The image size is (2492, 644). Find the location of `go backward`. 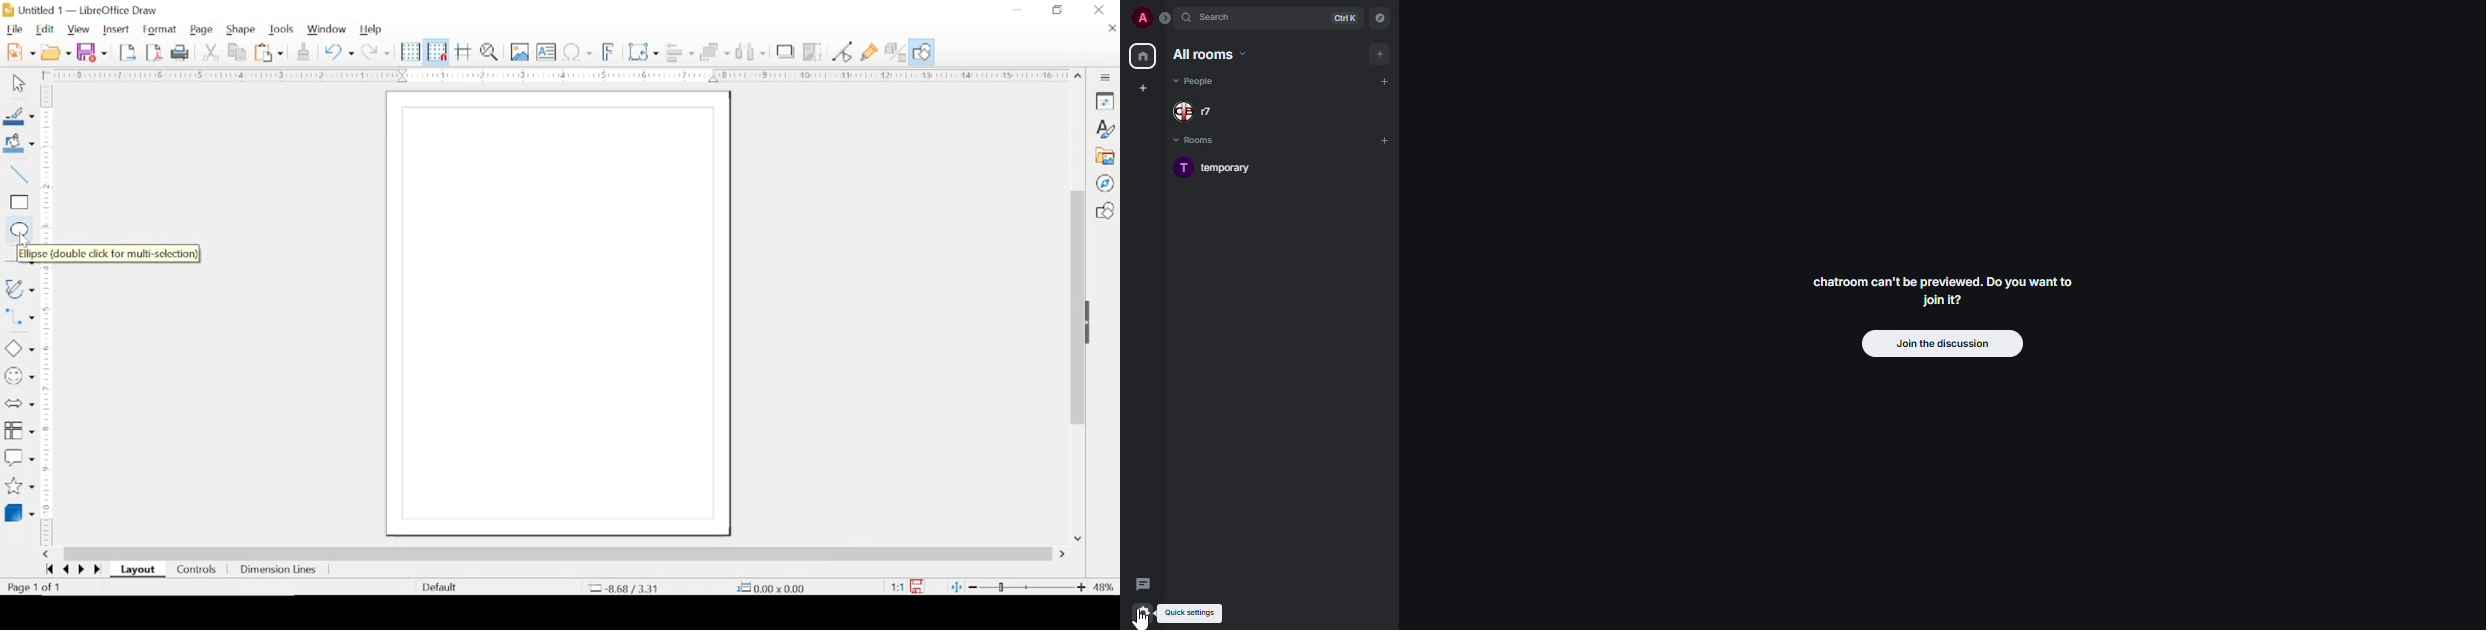

go backward is located at coordinates (47, 570).